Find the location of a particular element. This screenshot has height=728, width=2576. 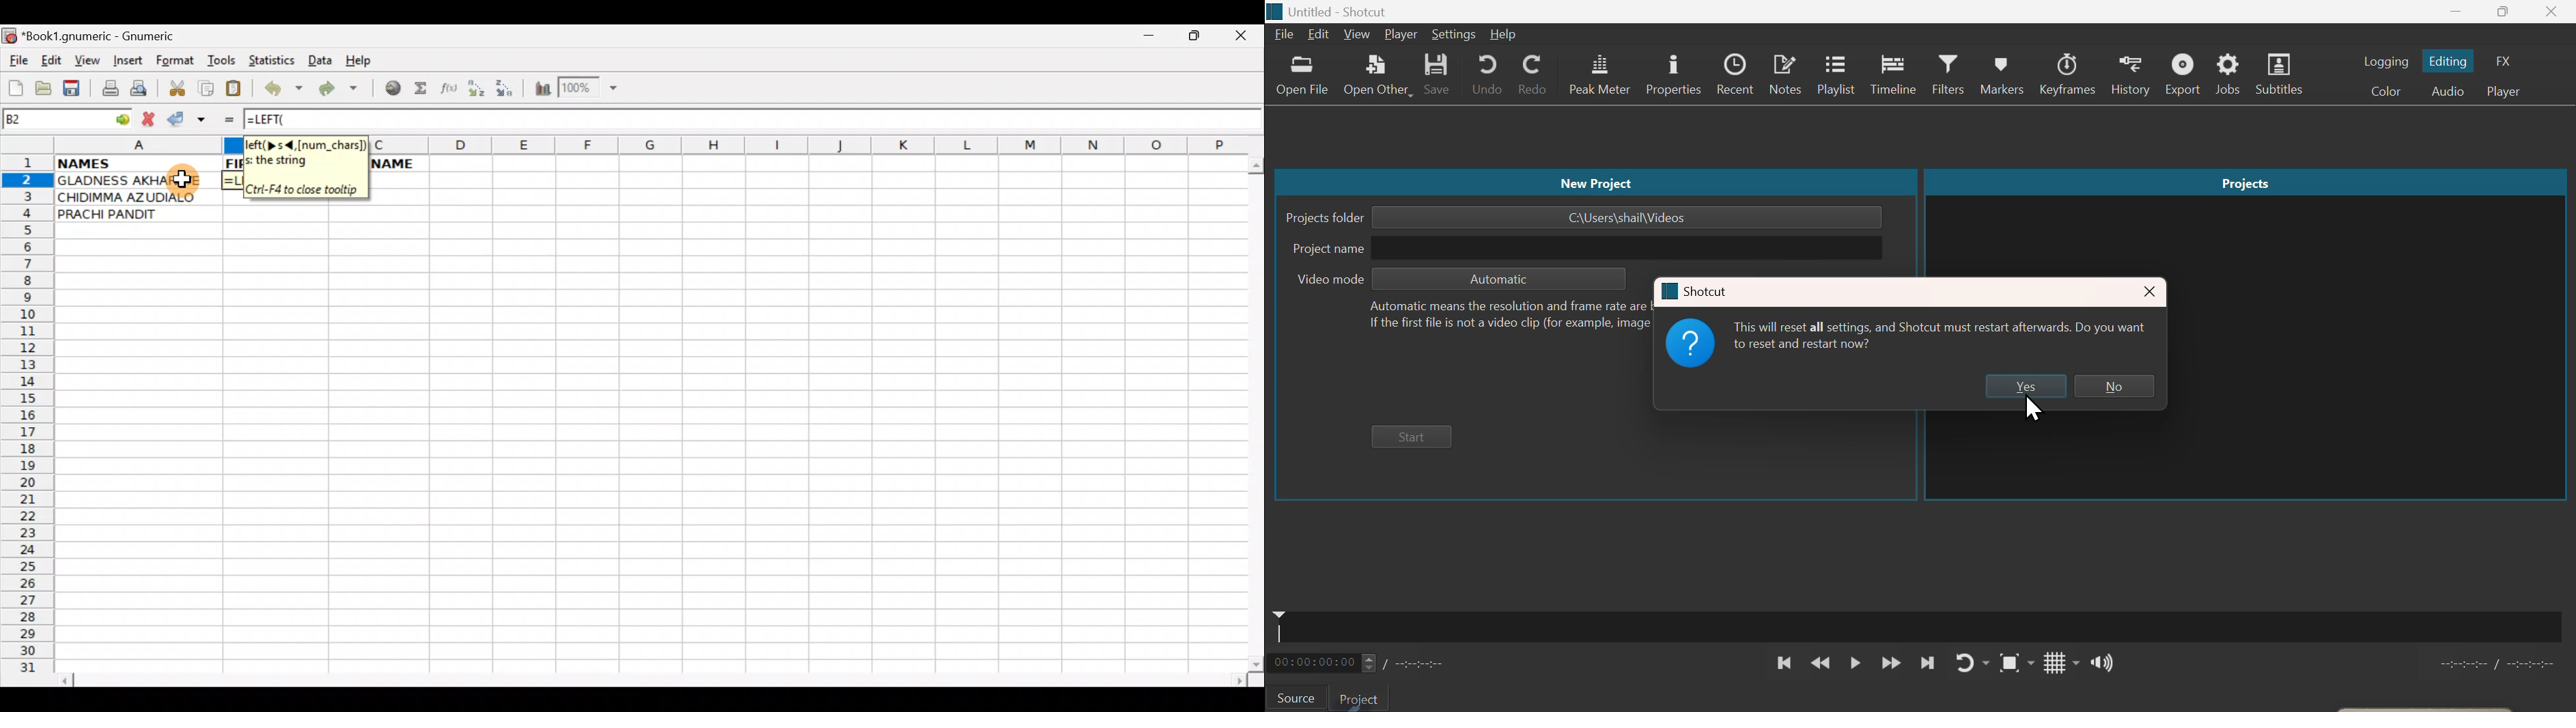

Keyframes is located at coordinates (2069, 74).